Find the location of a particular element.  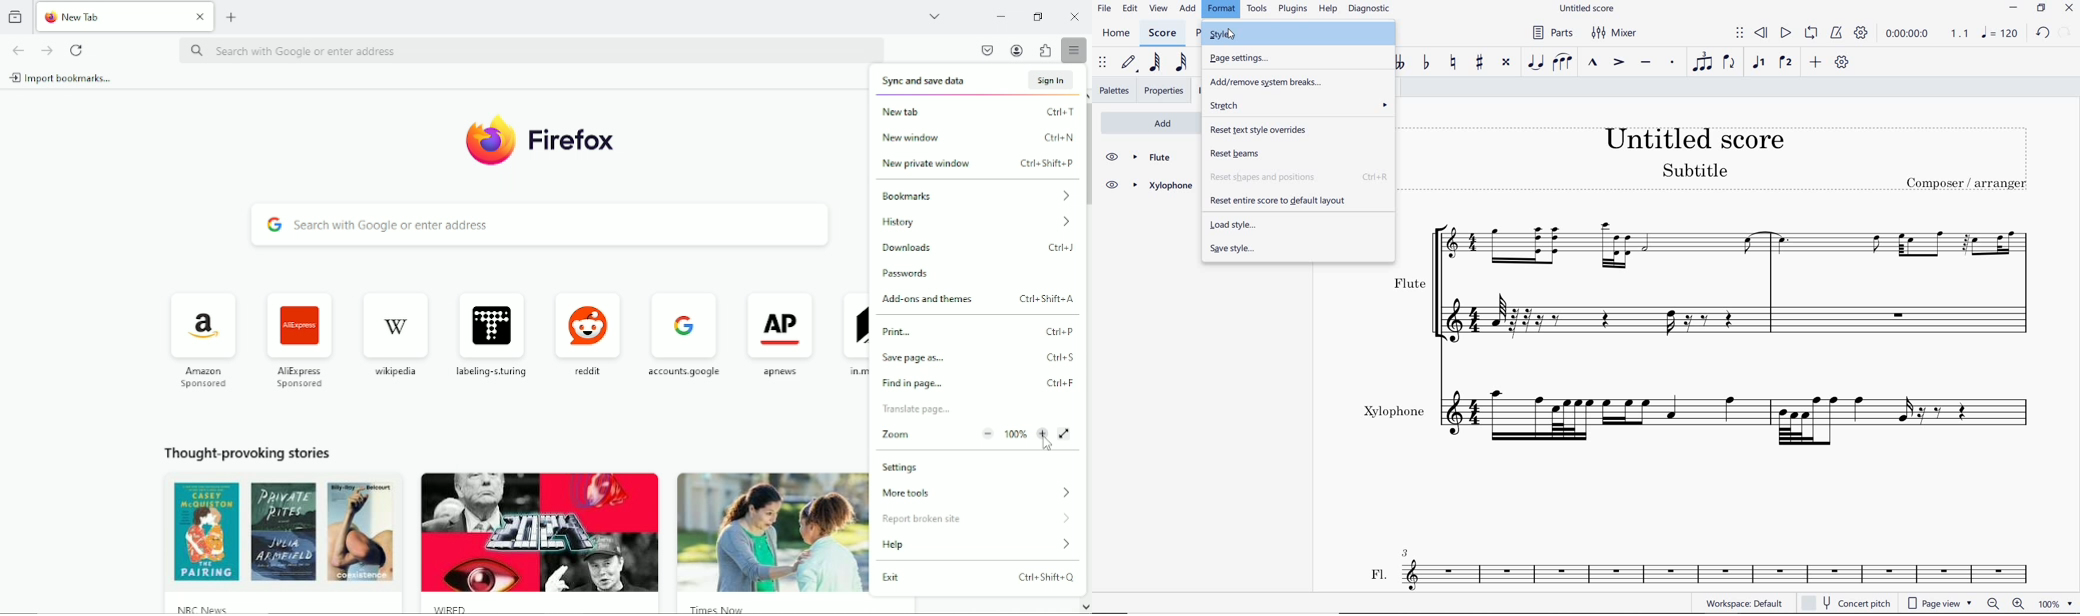

Reload current page is located at coordinates (78, 49).